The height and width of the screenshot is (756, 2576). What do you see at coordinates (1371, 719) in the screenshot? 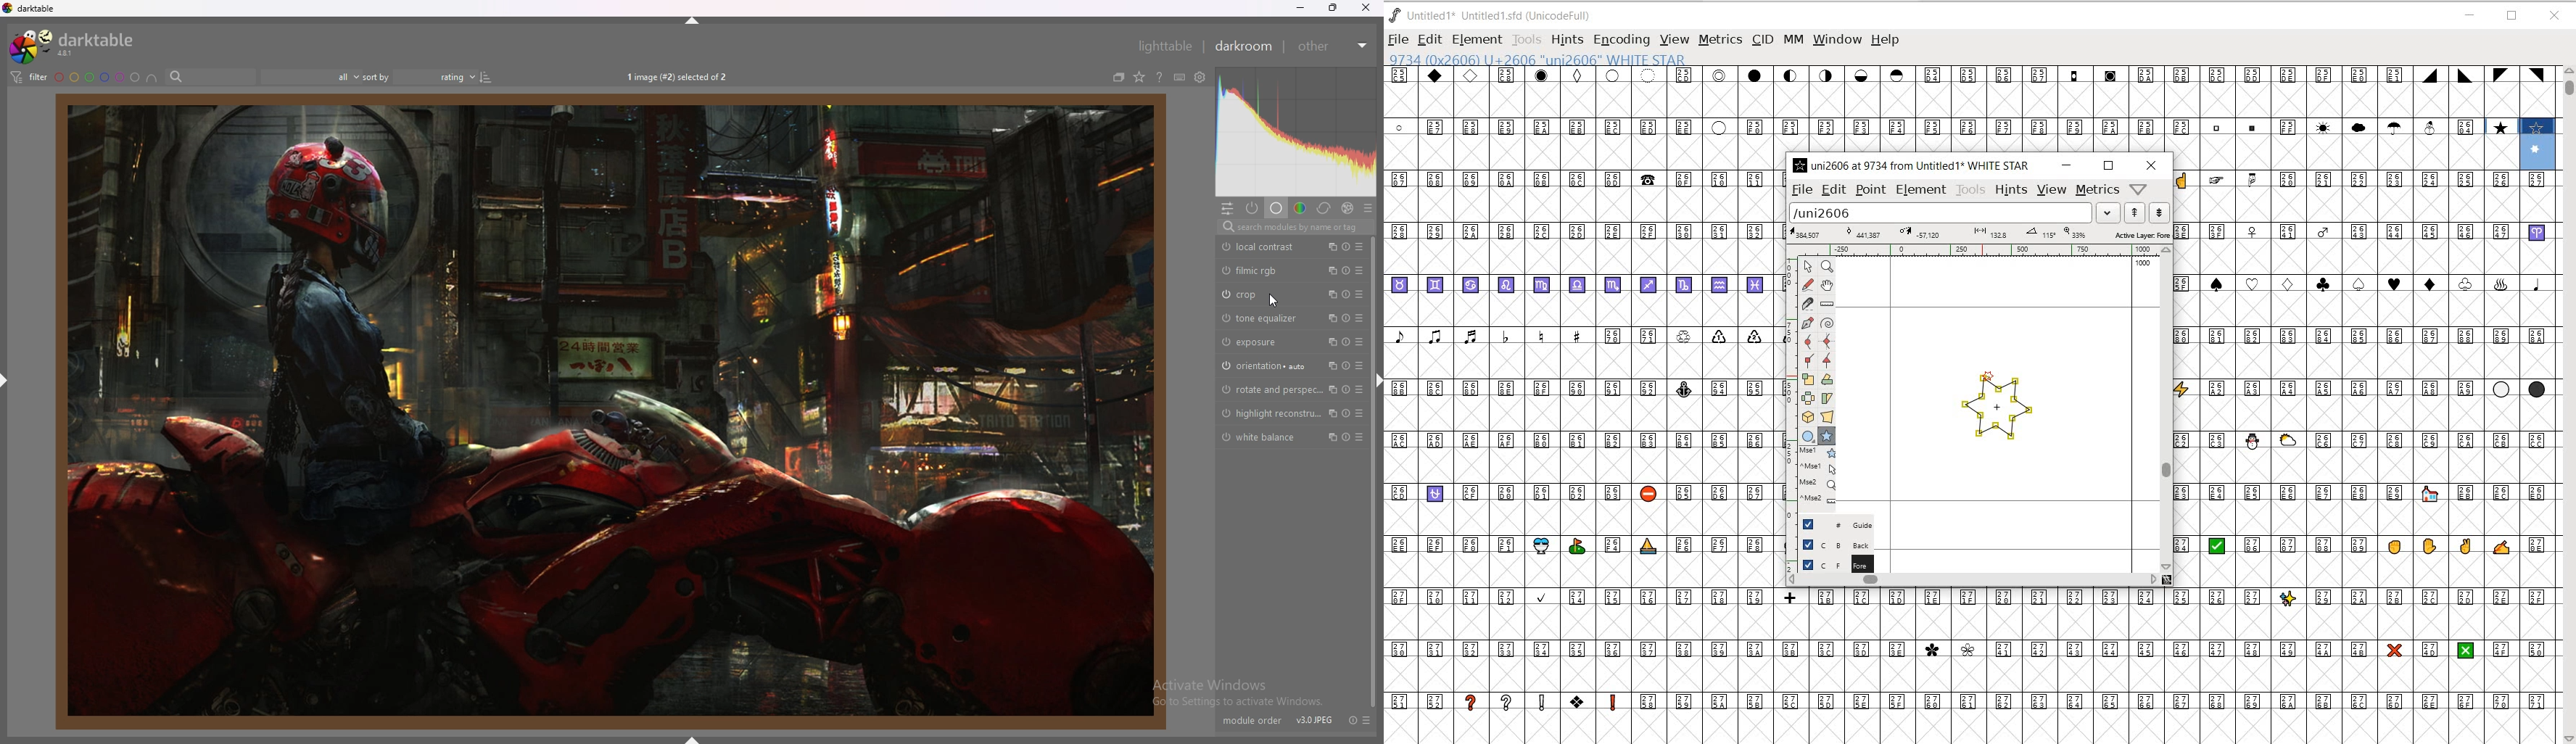
I see `presets` at bounding box center [1371, 719].